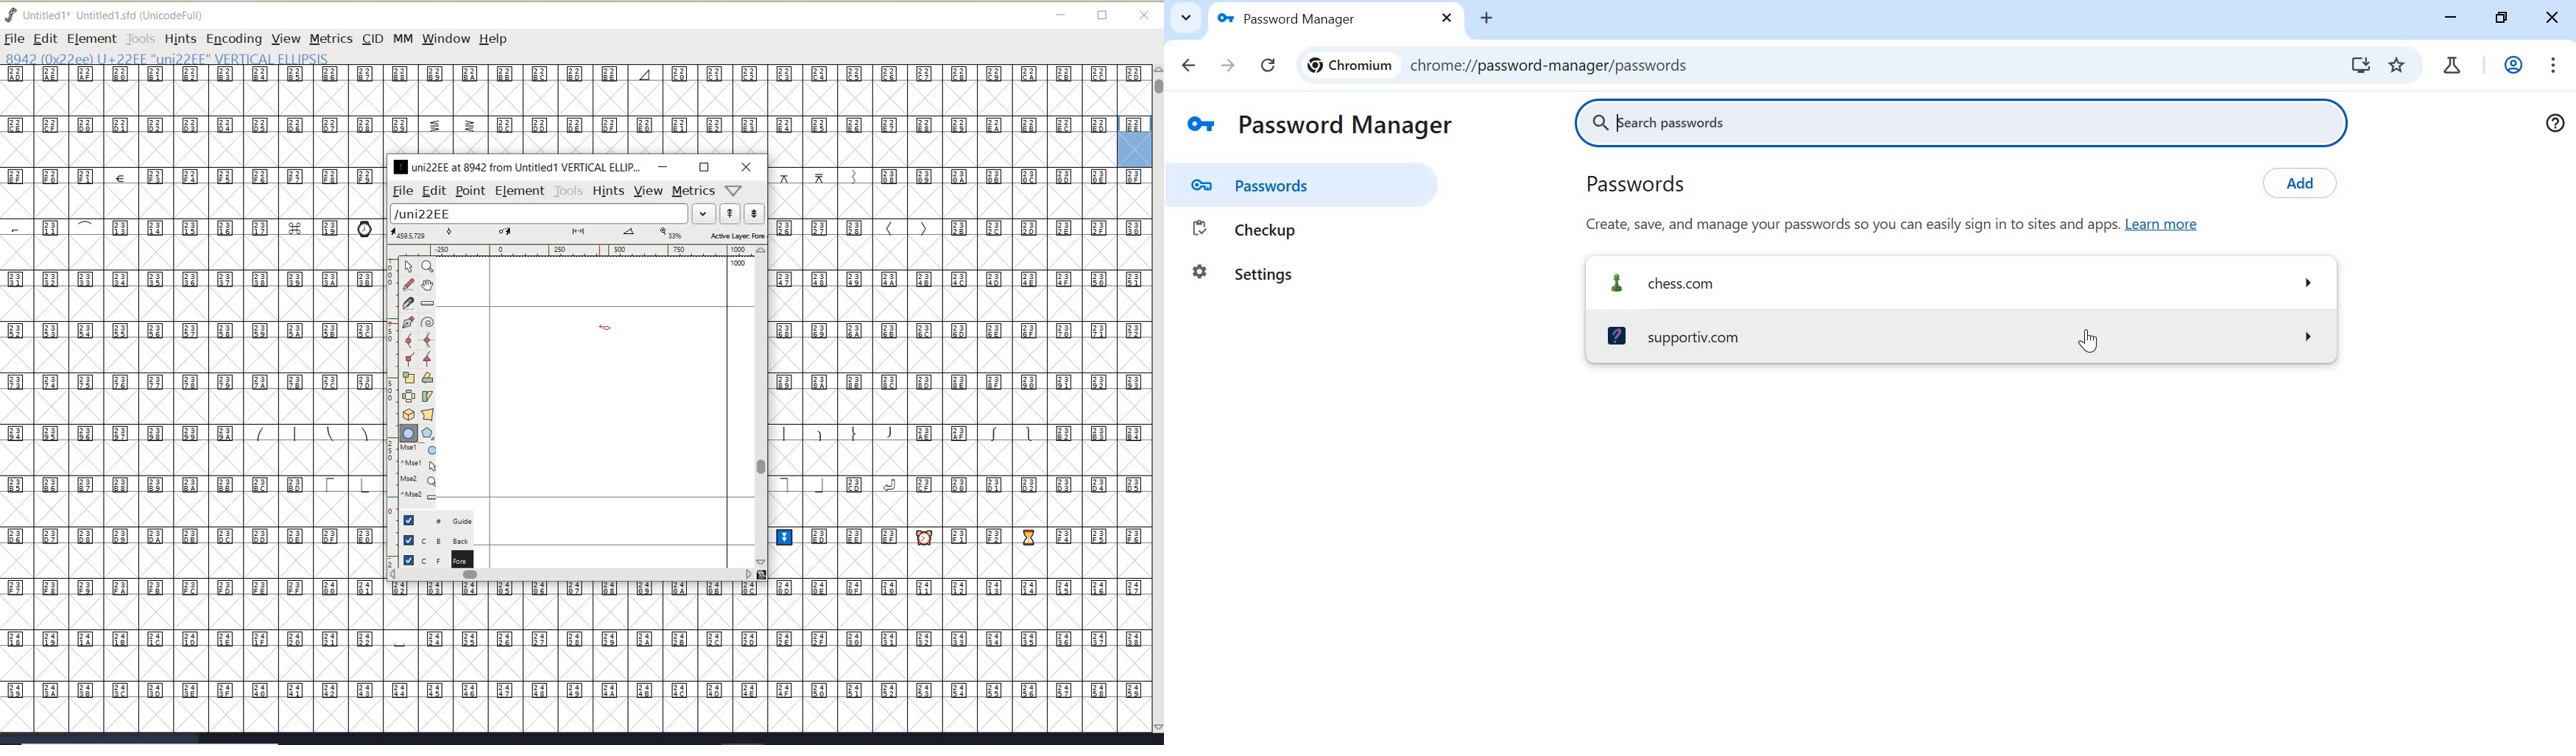 This screenshot has width=2576, height=756. Describe the element at coordinates (744, 215) in the screenshot. I see `show previous/next word list` at that location.